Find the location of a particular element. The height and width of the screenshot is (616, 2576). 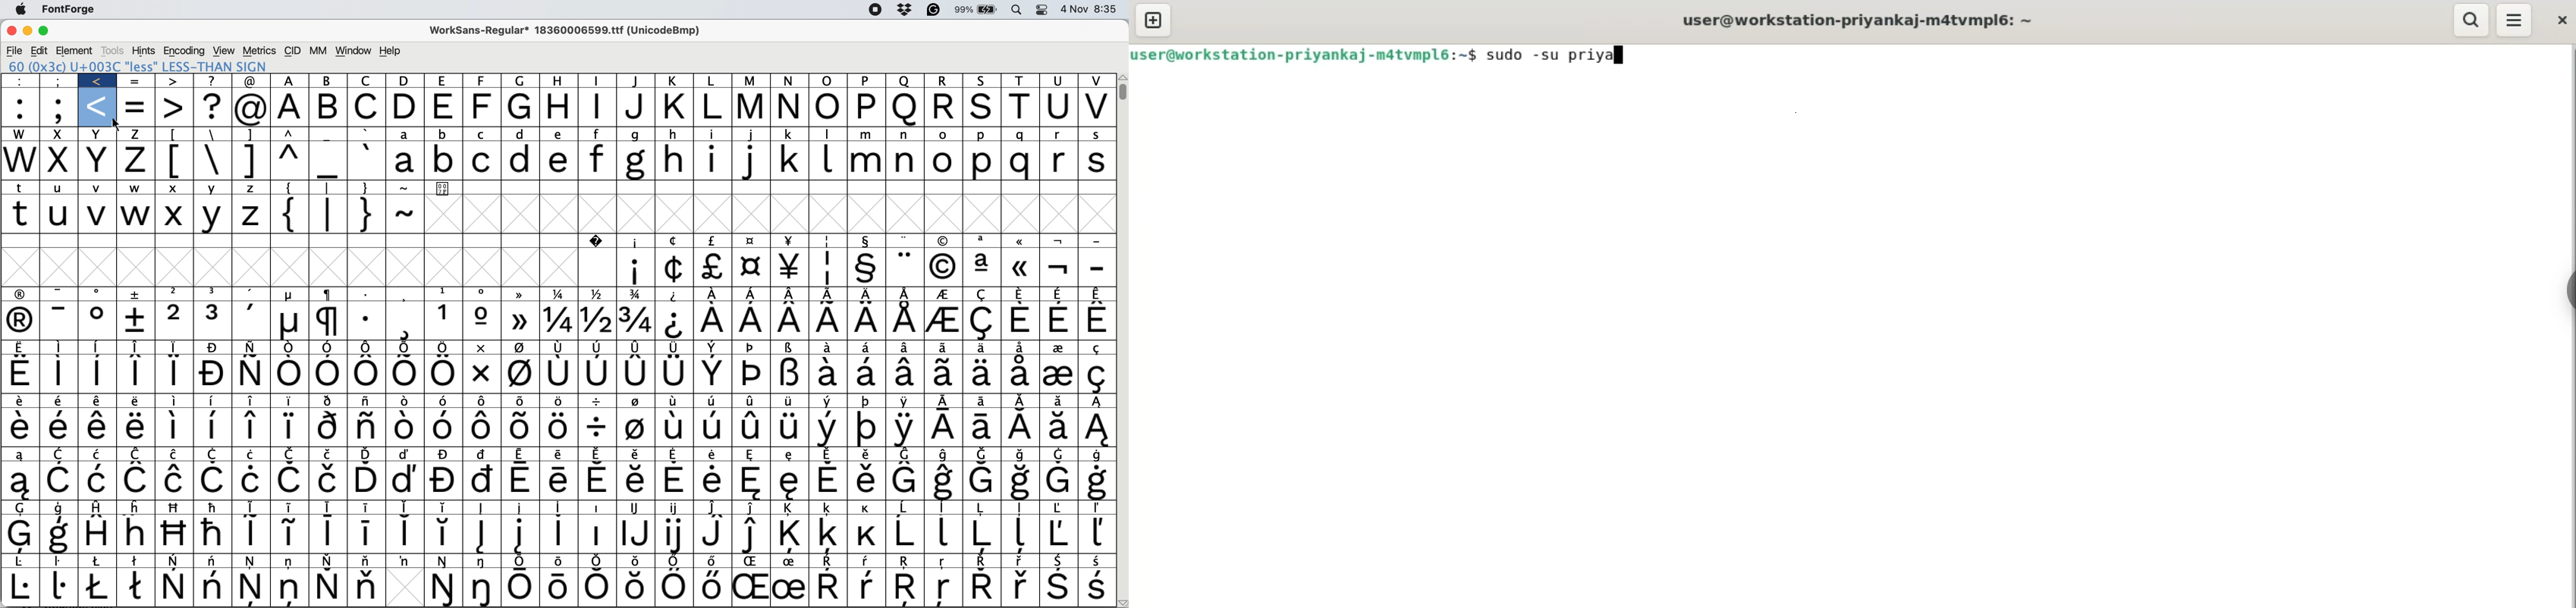

n is located at coordinates (906, 161).